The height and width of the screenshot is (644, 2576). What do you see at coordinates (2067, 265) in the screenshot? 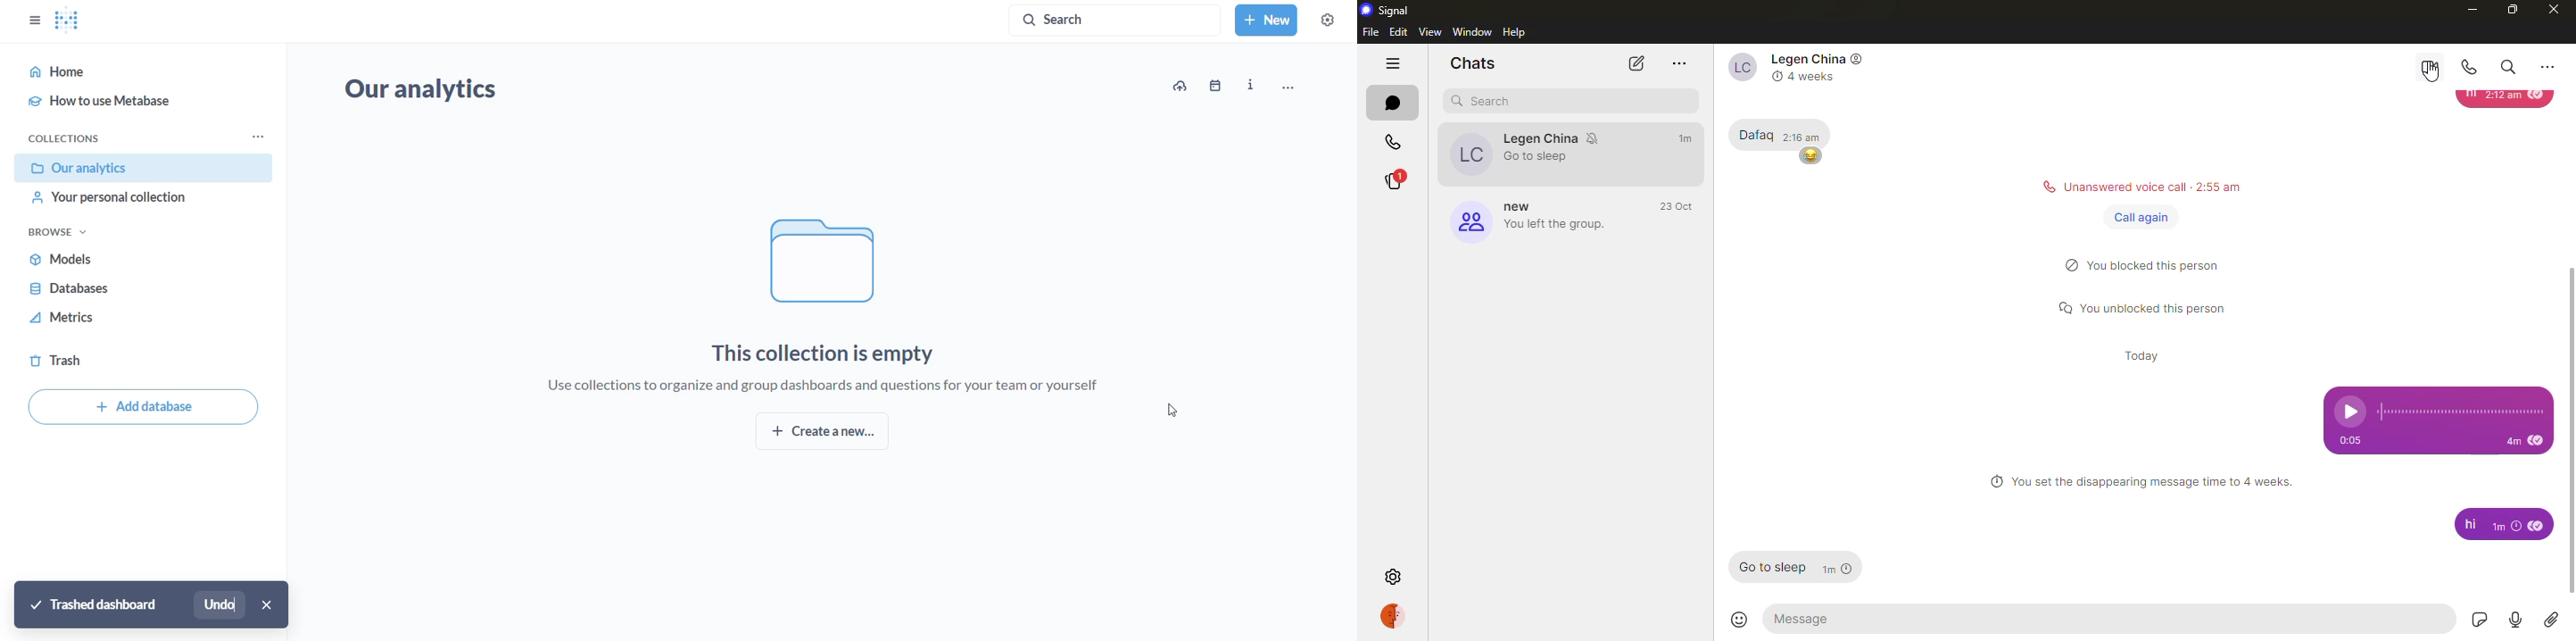
I see `blocked logo` at bounding box center [2067, 265].